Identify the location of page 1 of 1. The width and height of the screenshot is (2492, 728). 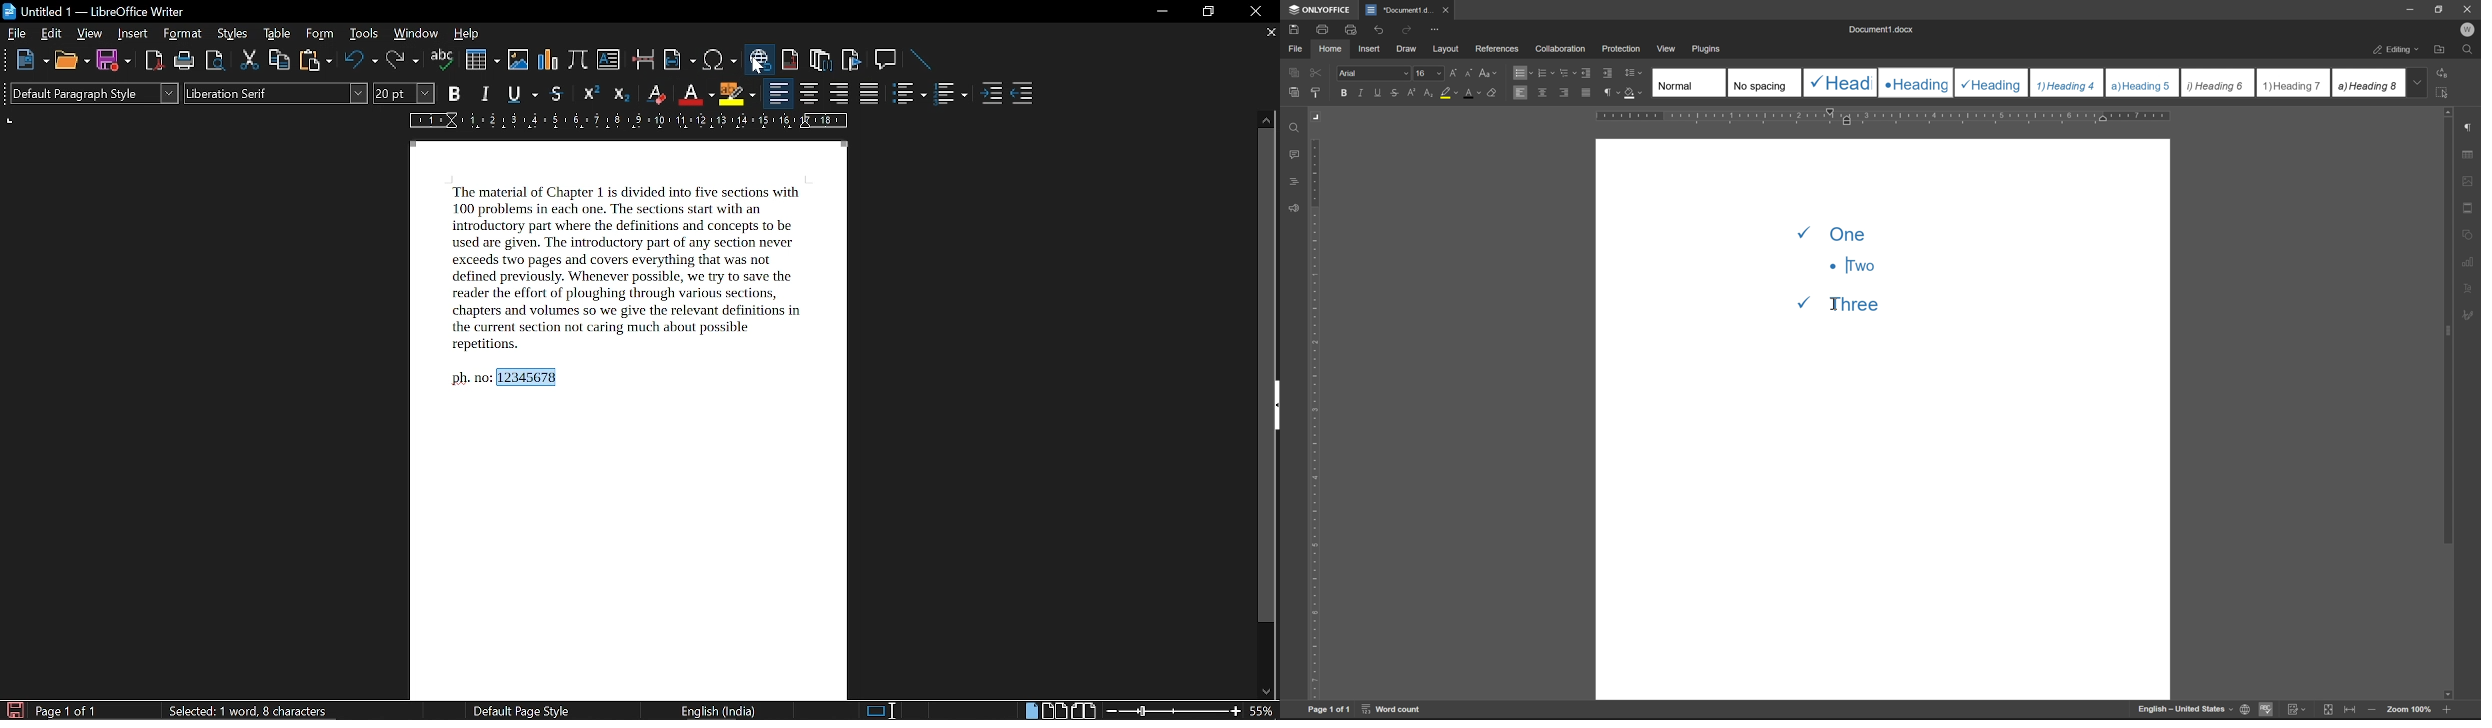
(1329, 709).